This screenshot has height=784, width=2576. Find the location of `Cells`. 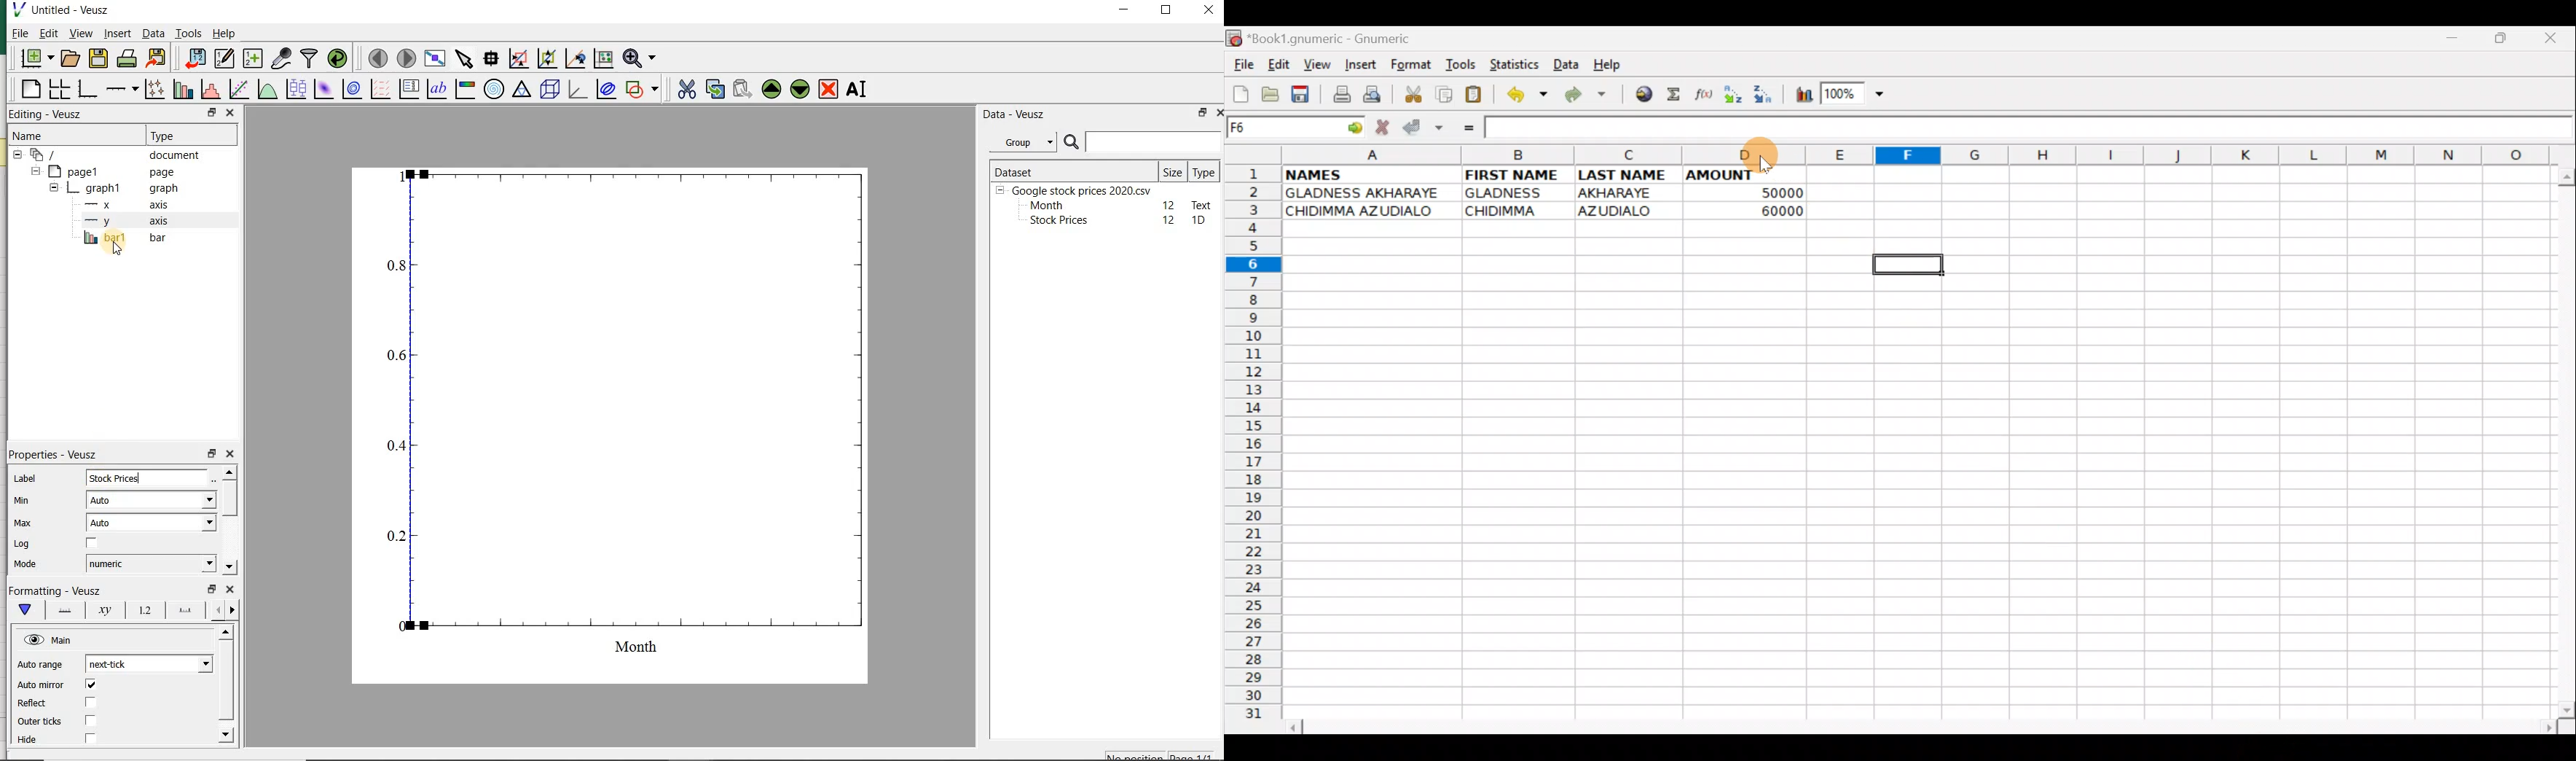

Cells is located at coordinates (1914, 474).